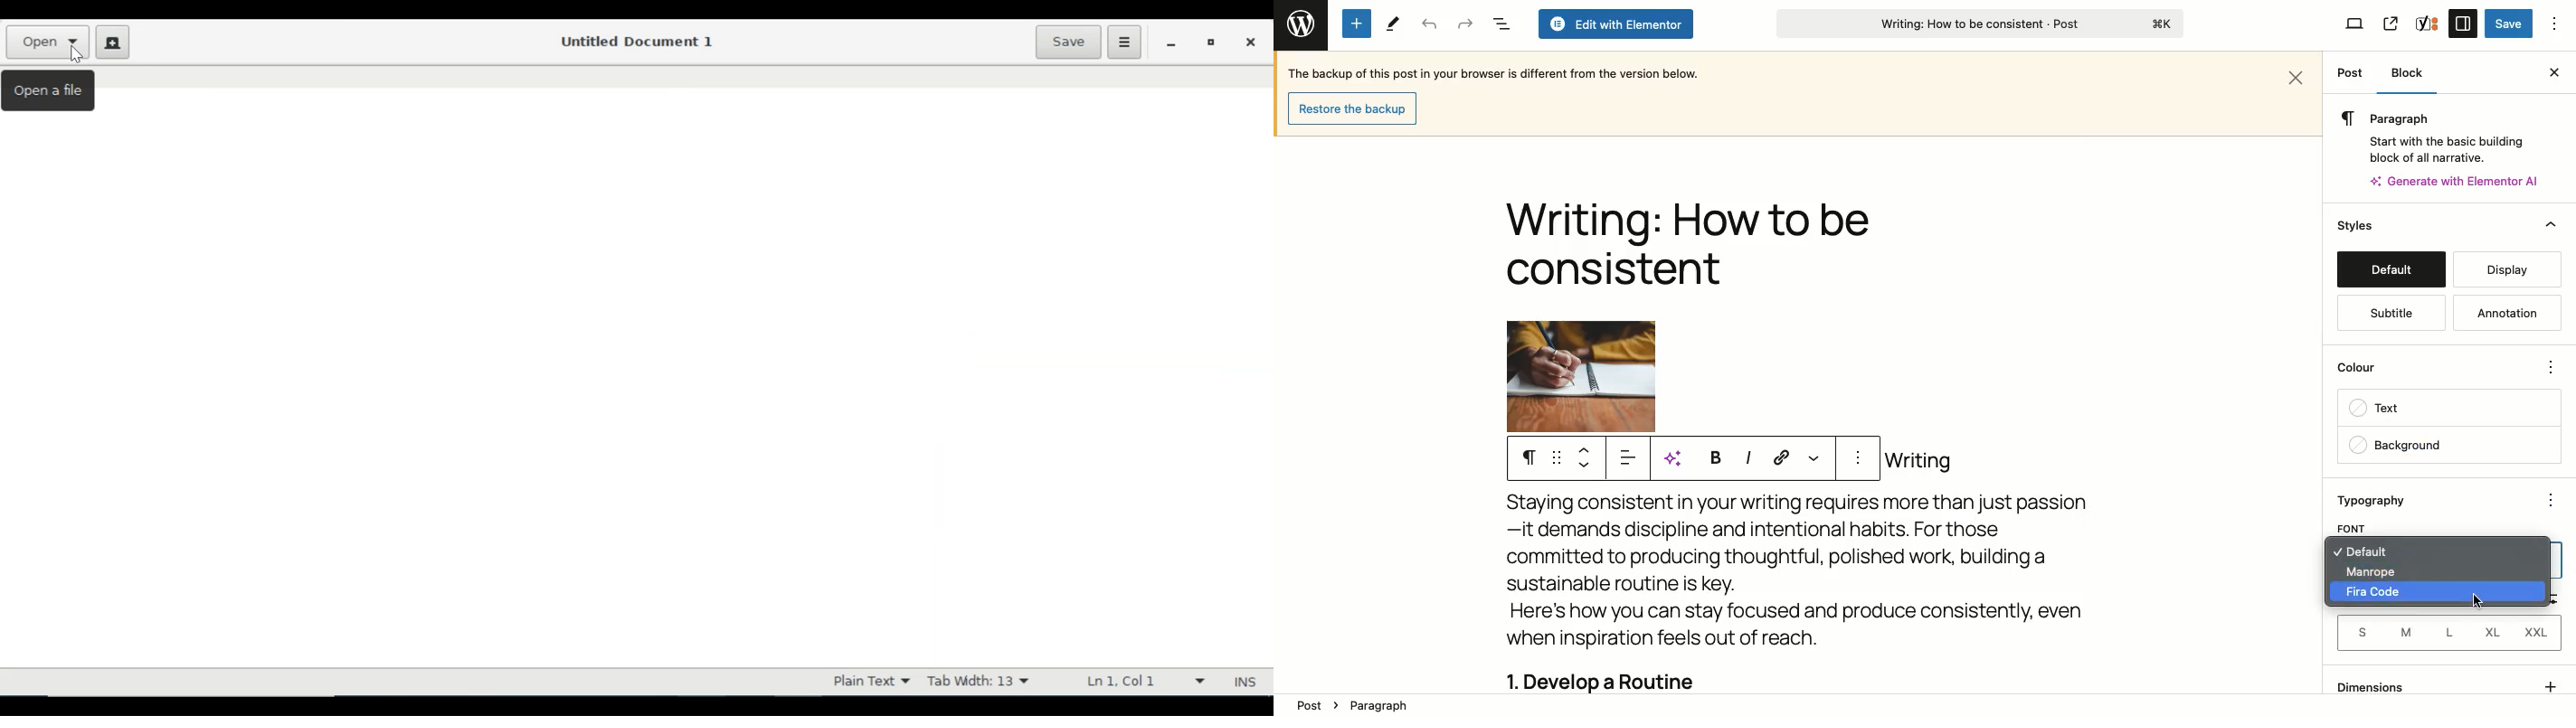  What do you see at coordinates (2434, 365) in the screenshot?
I see `Colour` at bounding box center [2434, 365].